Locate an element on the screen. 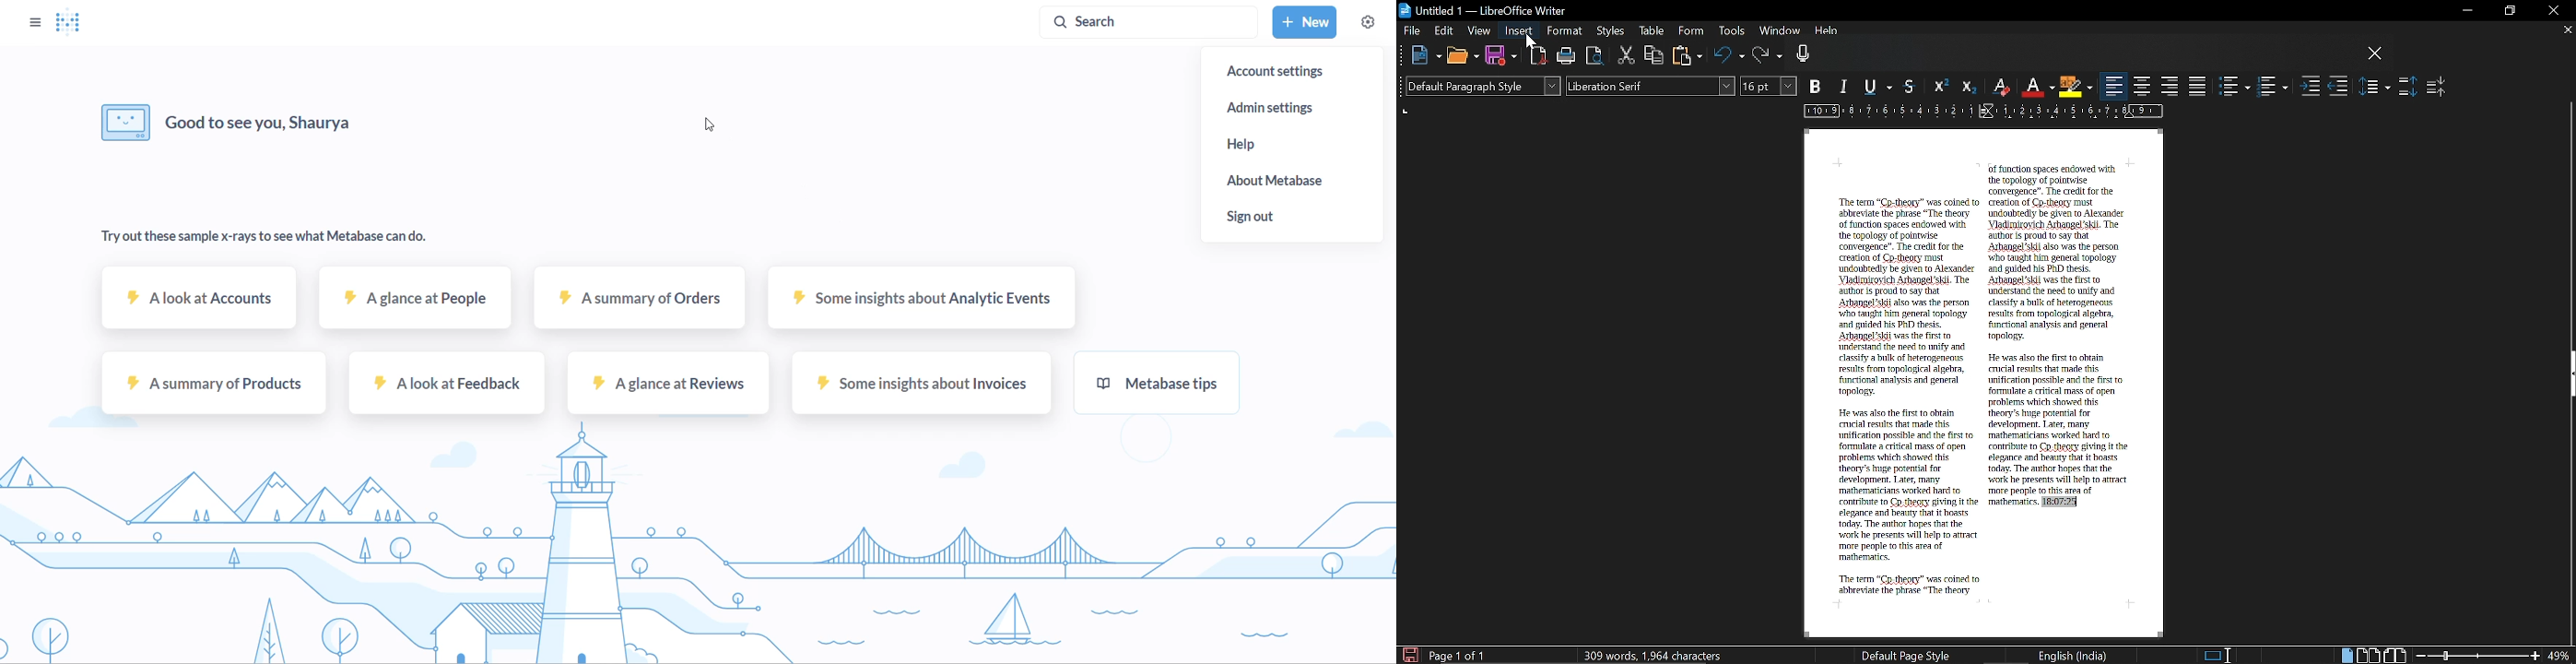 Image resolution: width=2576 pixels, height=672 pixels. The term "Cp-theory" was coined to abbreviate the phrase "The theory of function spaces endowed with the topology of pointwise convergence". The credit for the creation of Cp-theory must undoubtedly be given to Alexander Vladimirovich Arhangel'skil. The author is proud to say that Arhangel'skii also was the person who taught him general topology and guided his PhD thesis. Arbangel'skii was the first to understand the need to unify and classify a bulk of heterogeneous results from topological algebra, functional analysis and general topology. is located at coordinates (1906, 297).